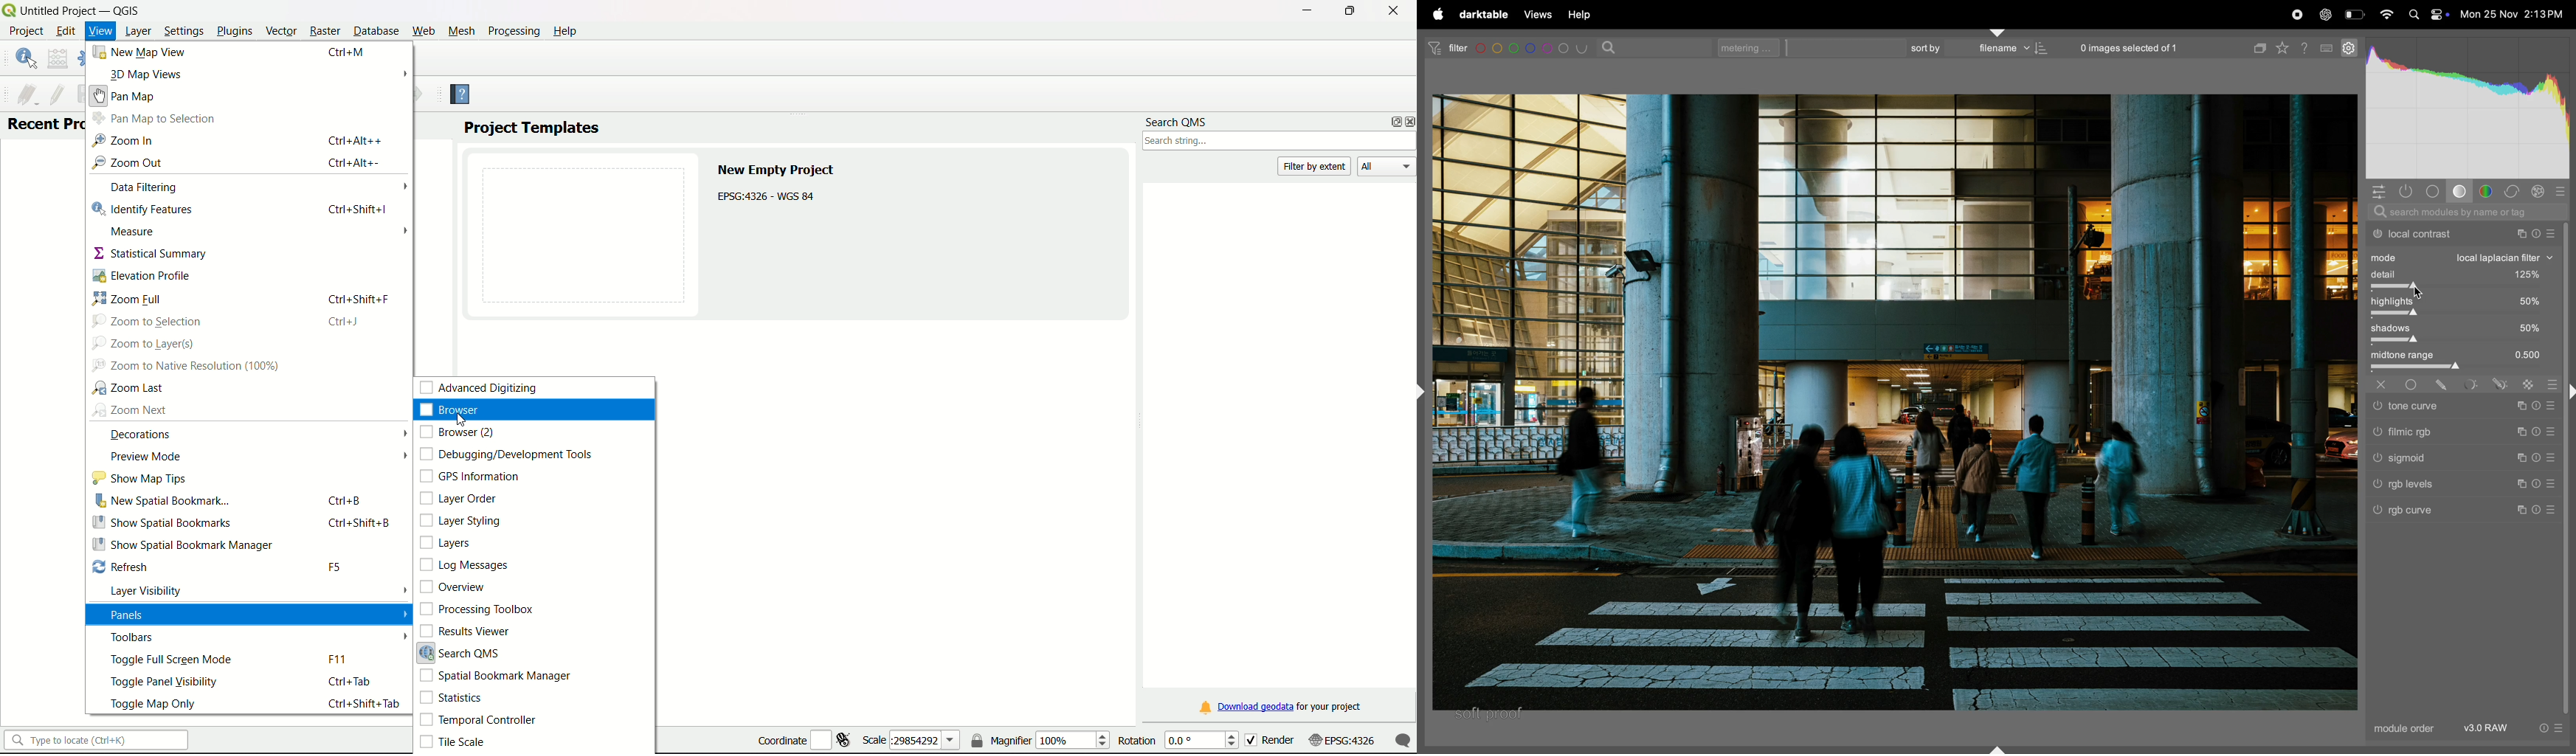 This screenshot has height=756, width=2576. I want to click on toggle full screen mode, so click(171, 660).